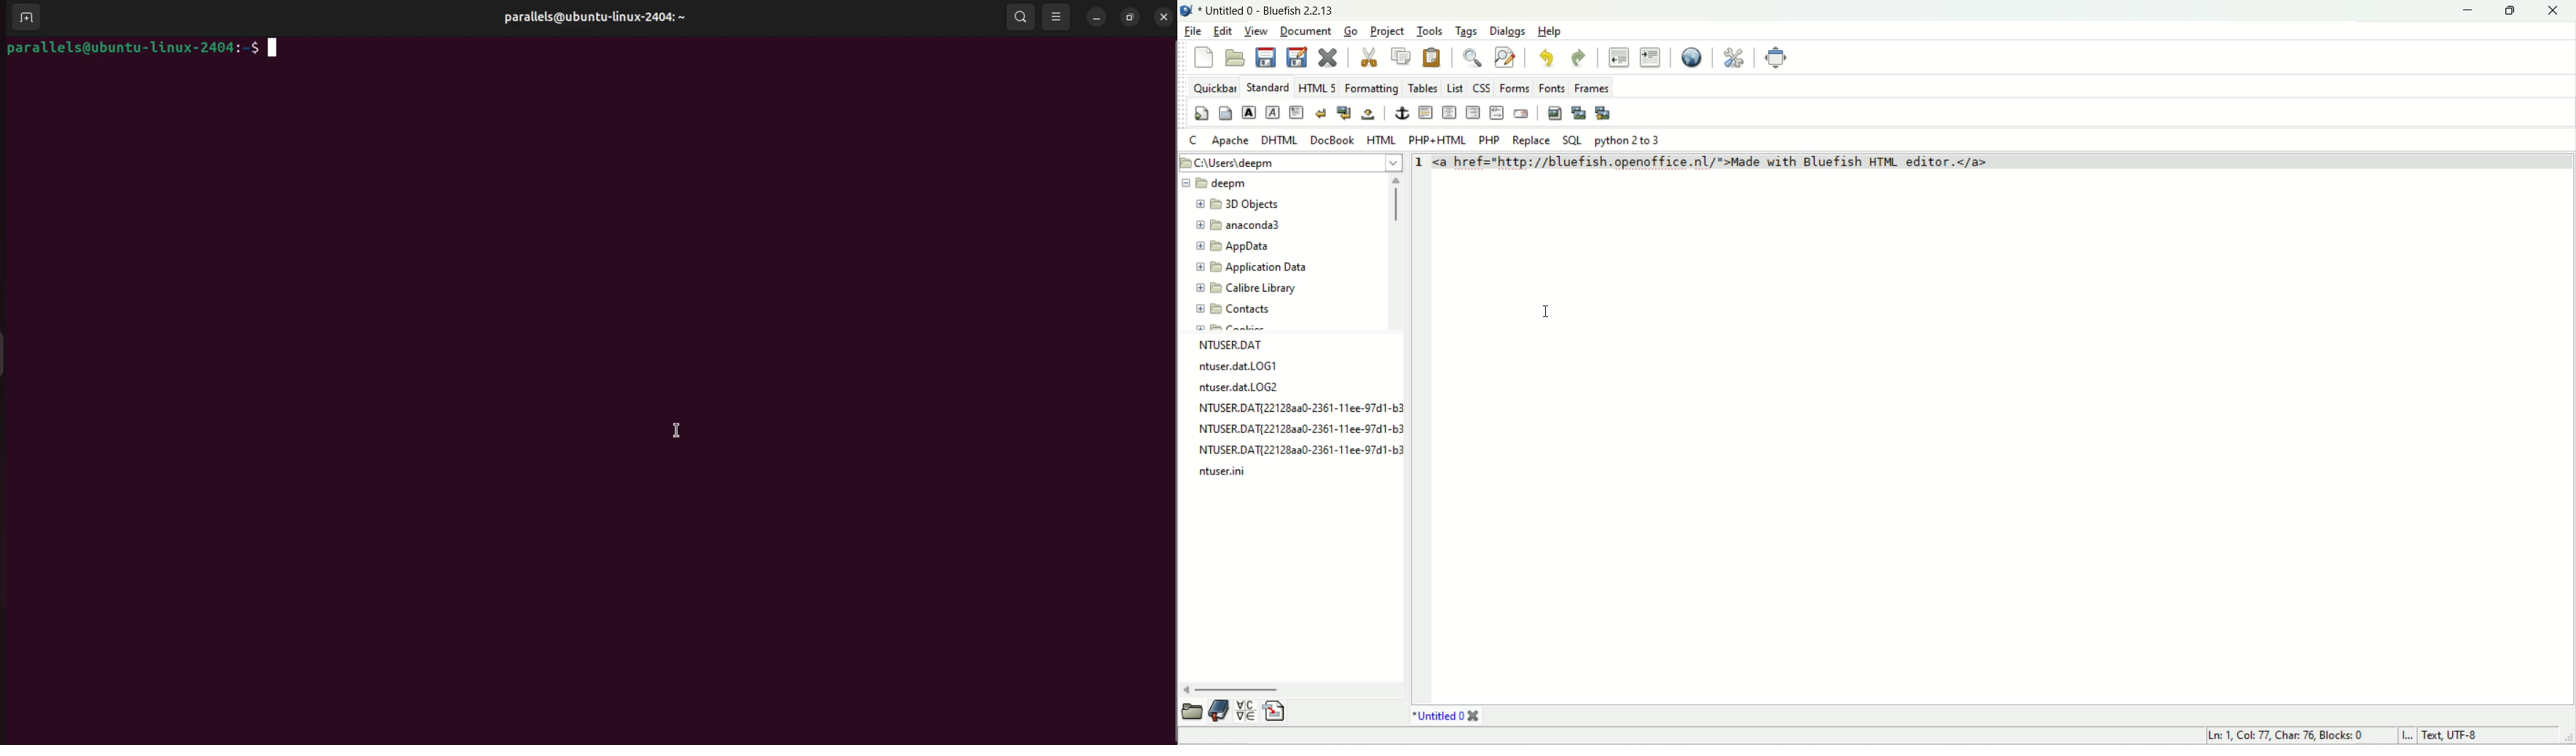 This screenshot has height=756, width=2576. I want to click on contacts, so click(1242, 310).